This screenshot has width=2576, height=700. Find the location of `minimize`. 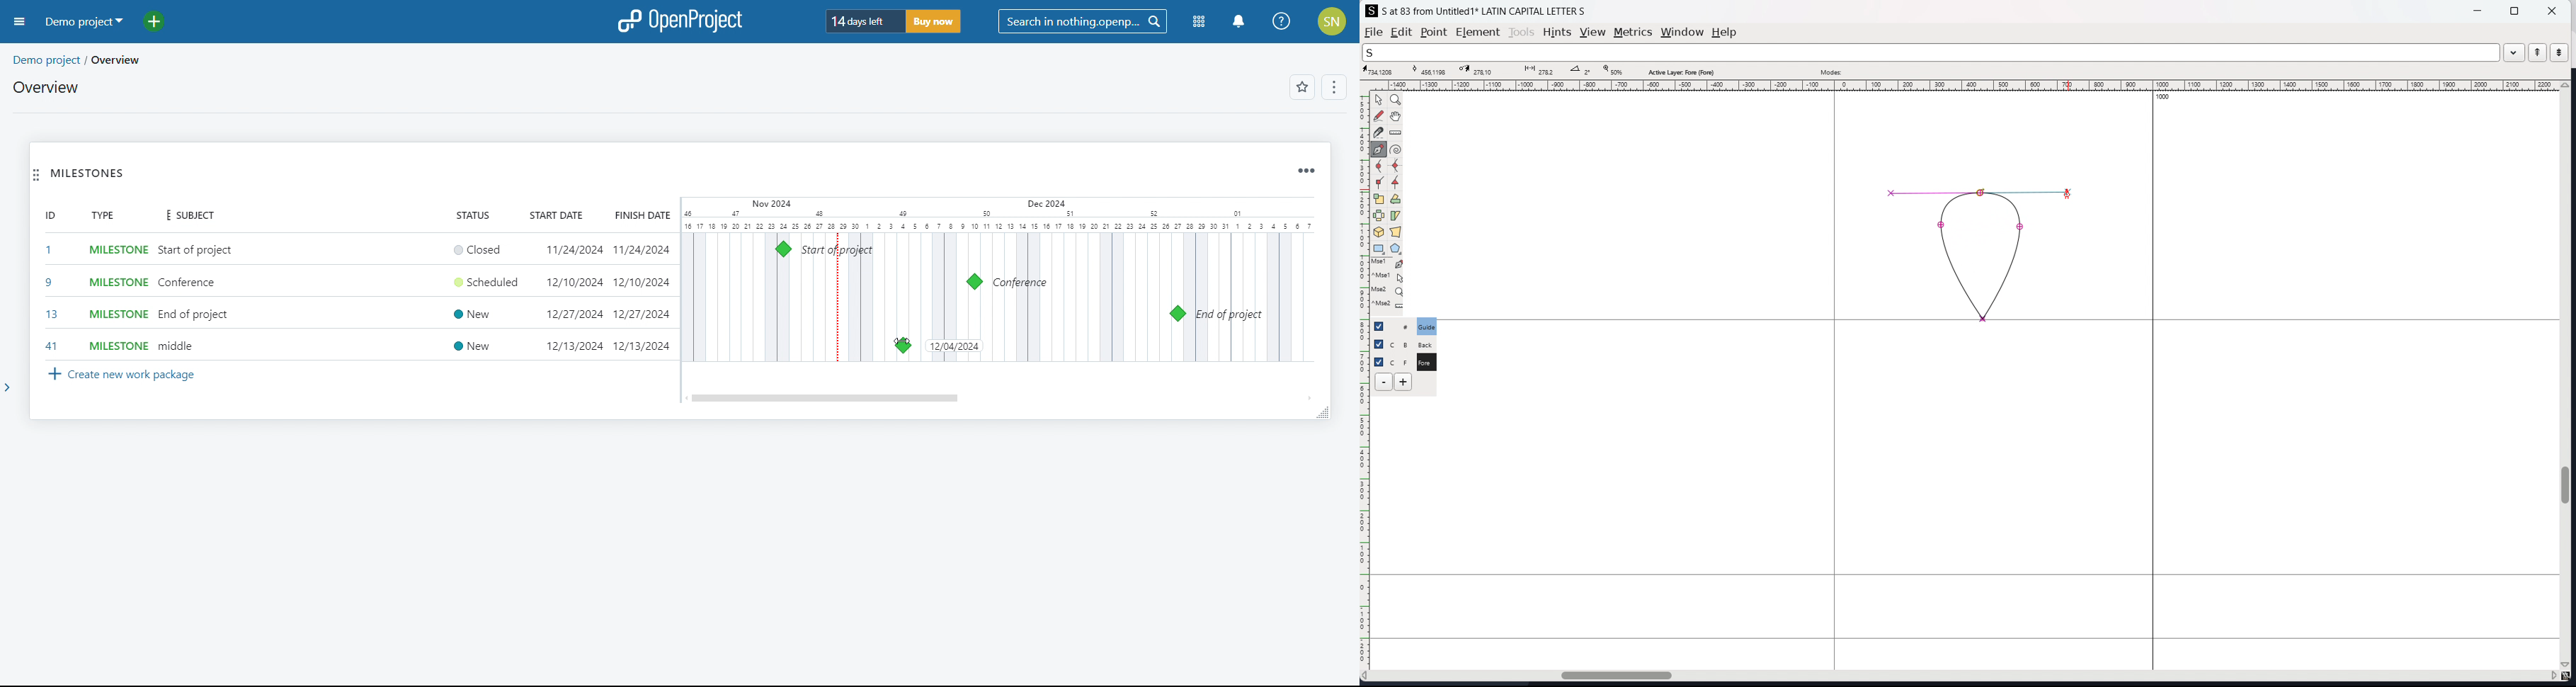

minimize is located at coordinates (2480, 10).